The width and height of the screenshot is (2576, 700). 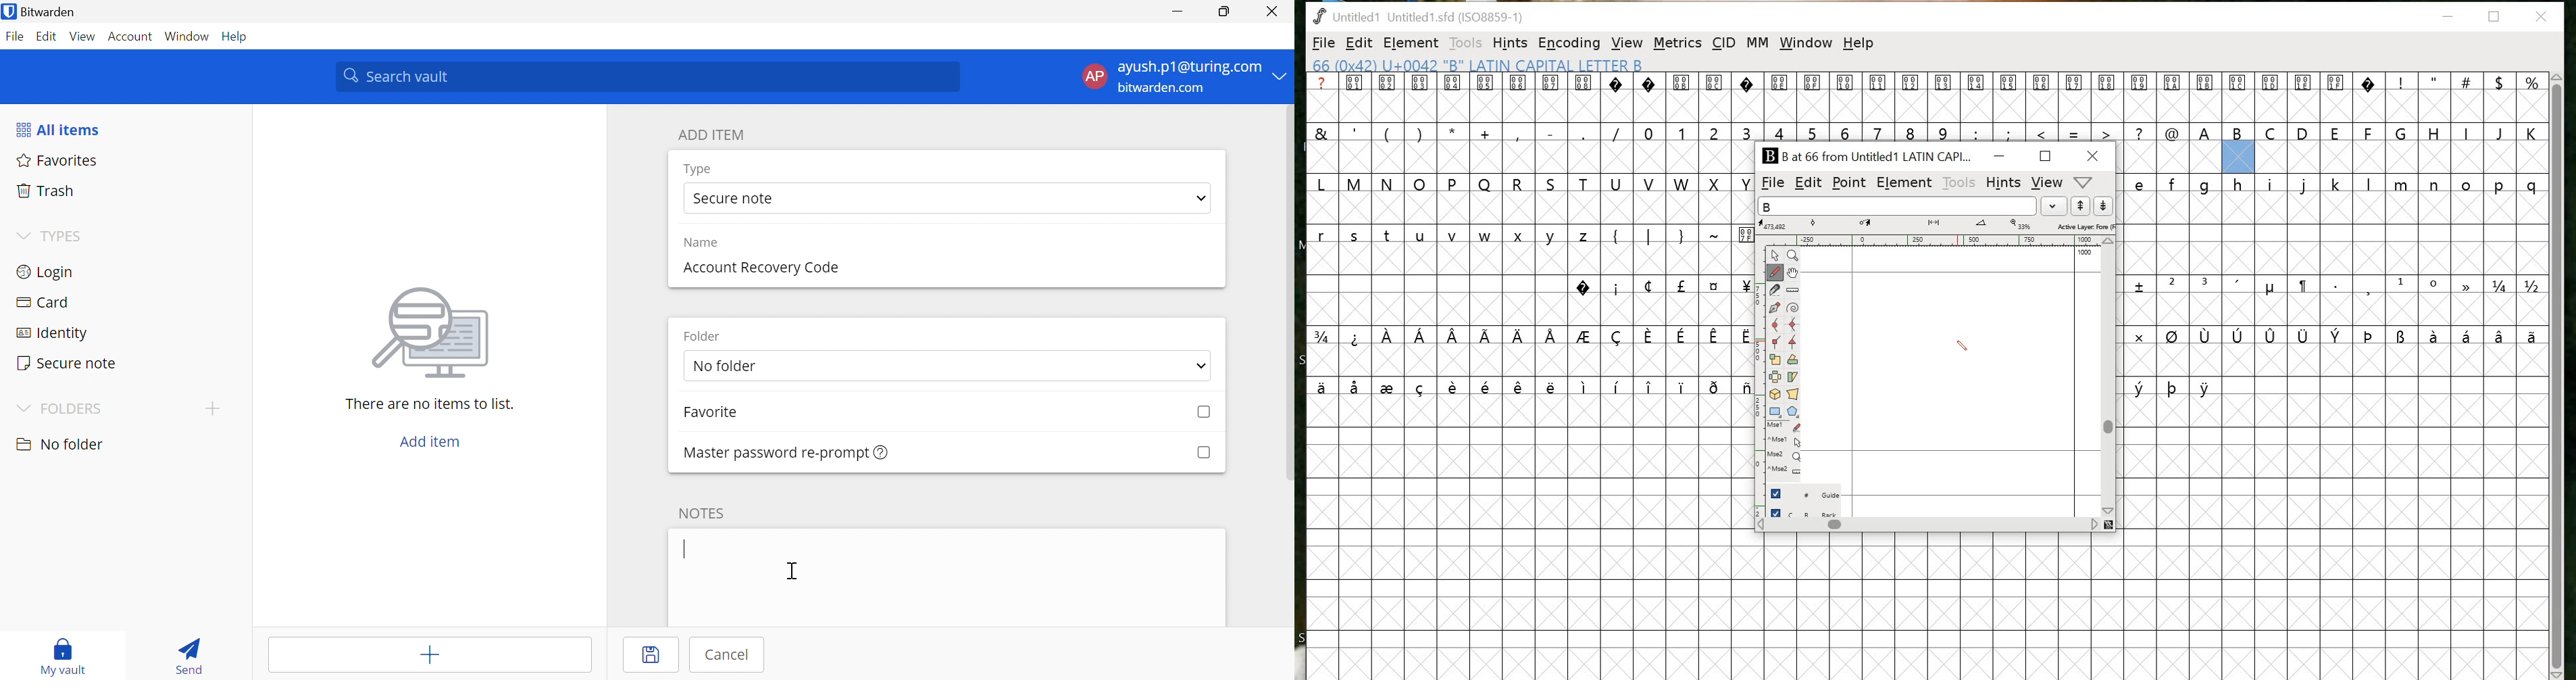 I want to click on AP, so click(x=1092, y=76).